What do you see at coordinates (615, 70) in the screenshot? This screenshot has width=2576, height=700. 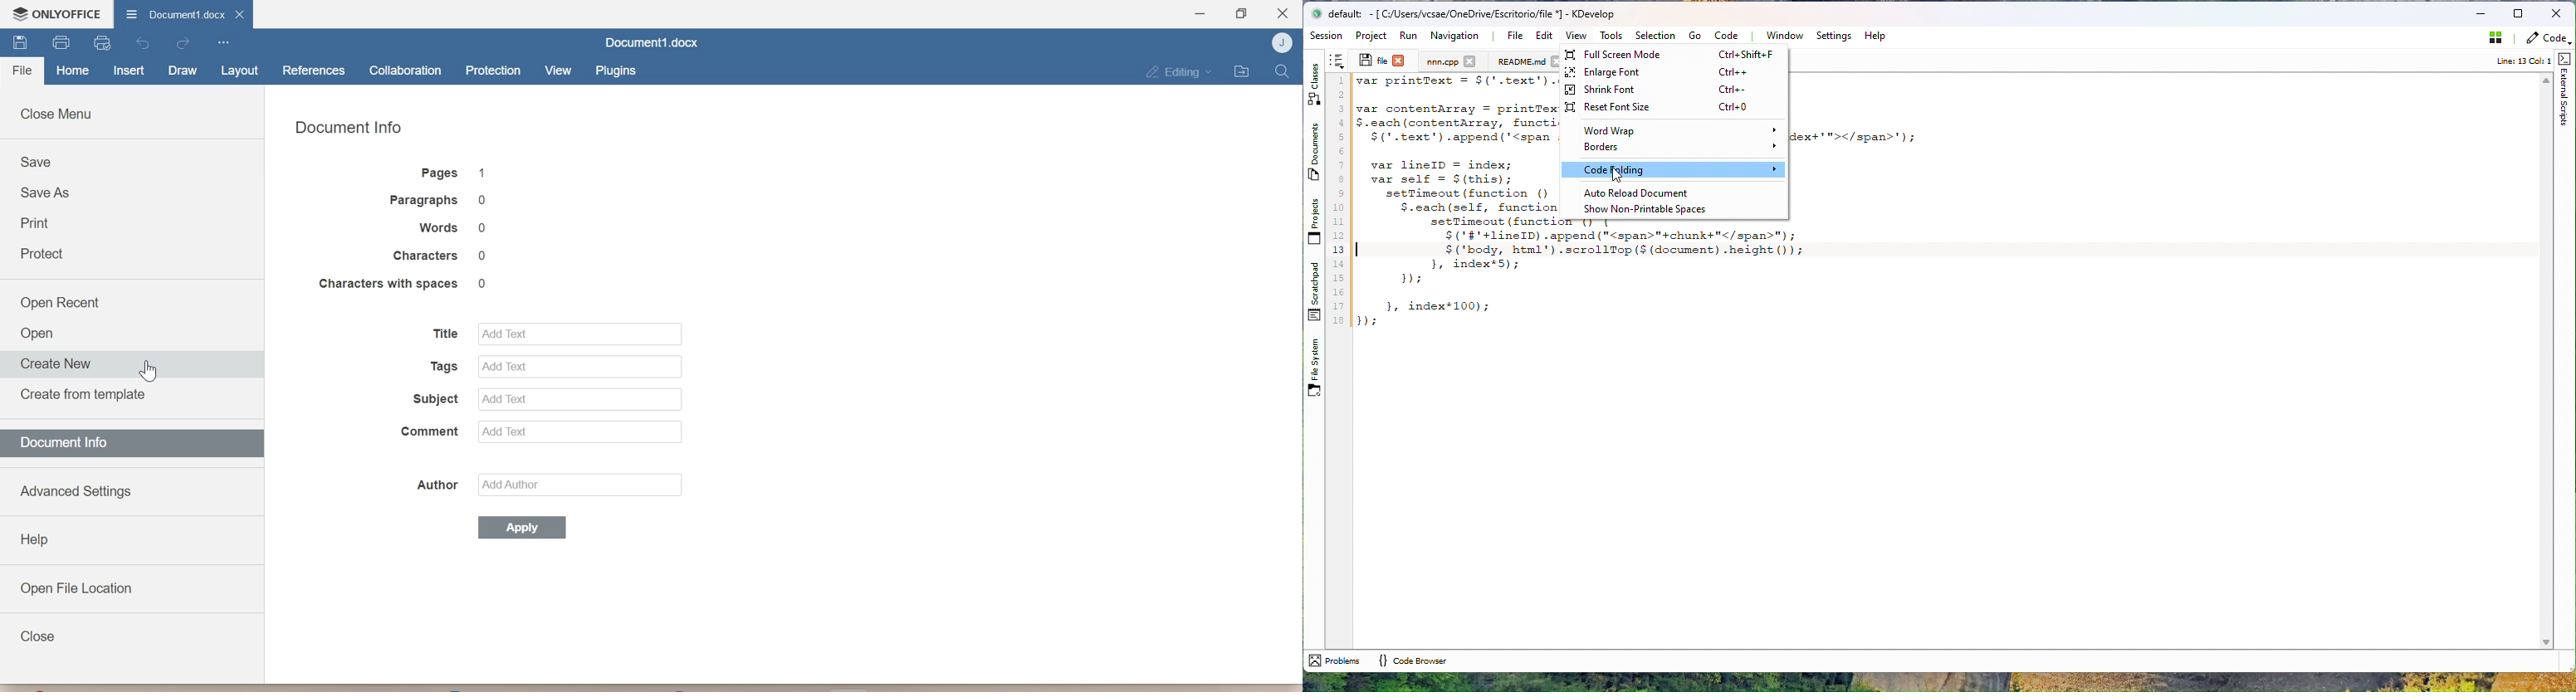 I see `Plugins` at bounding box center [615, 70].